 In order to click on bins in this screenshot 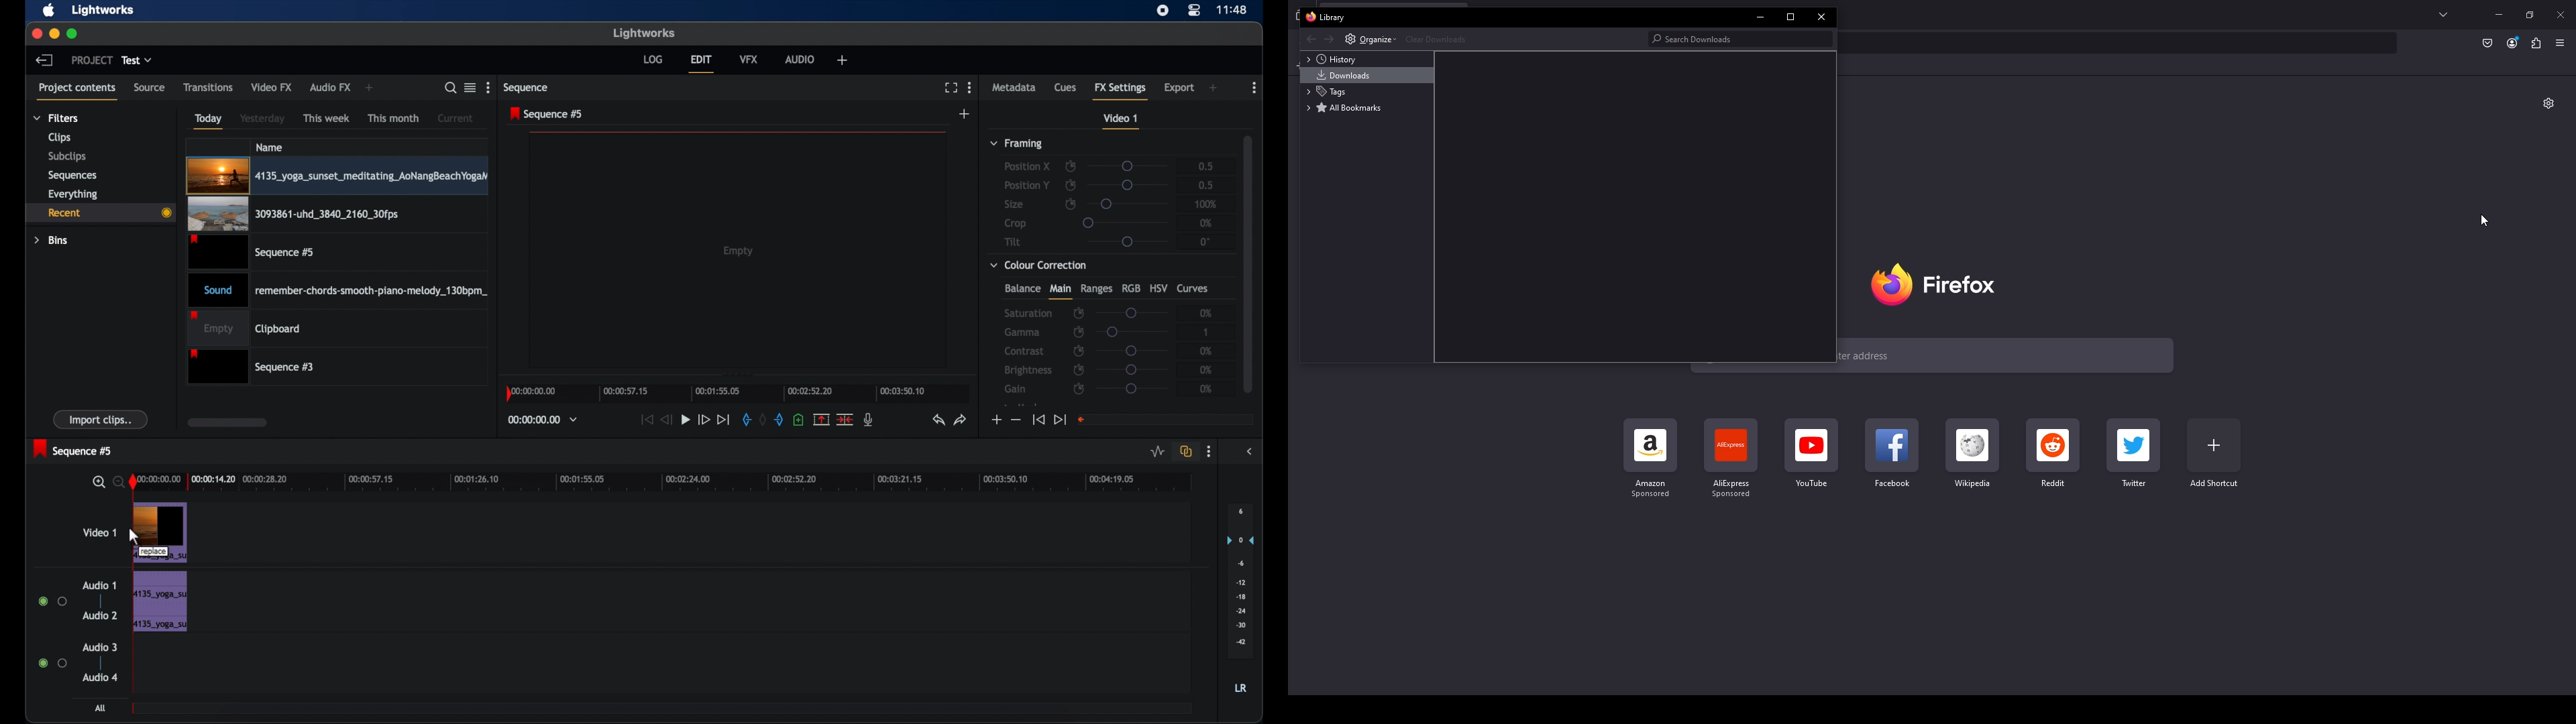, I will do `click(52, 239)`.